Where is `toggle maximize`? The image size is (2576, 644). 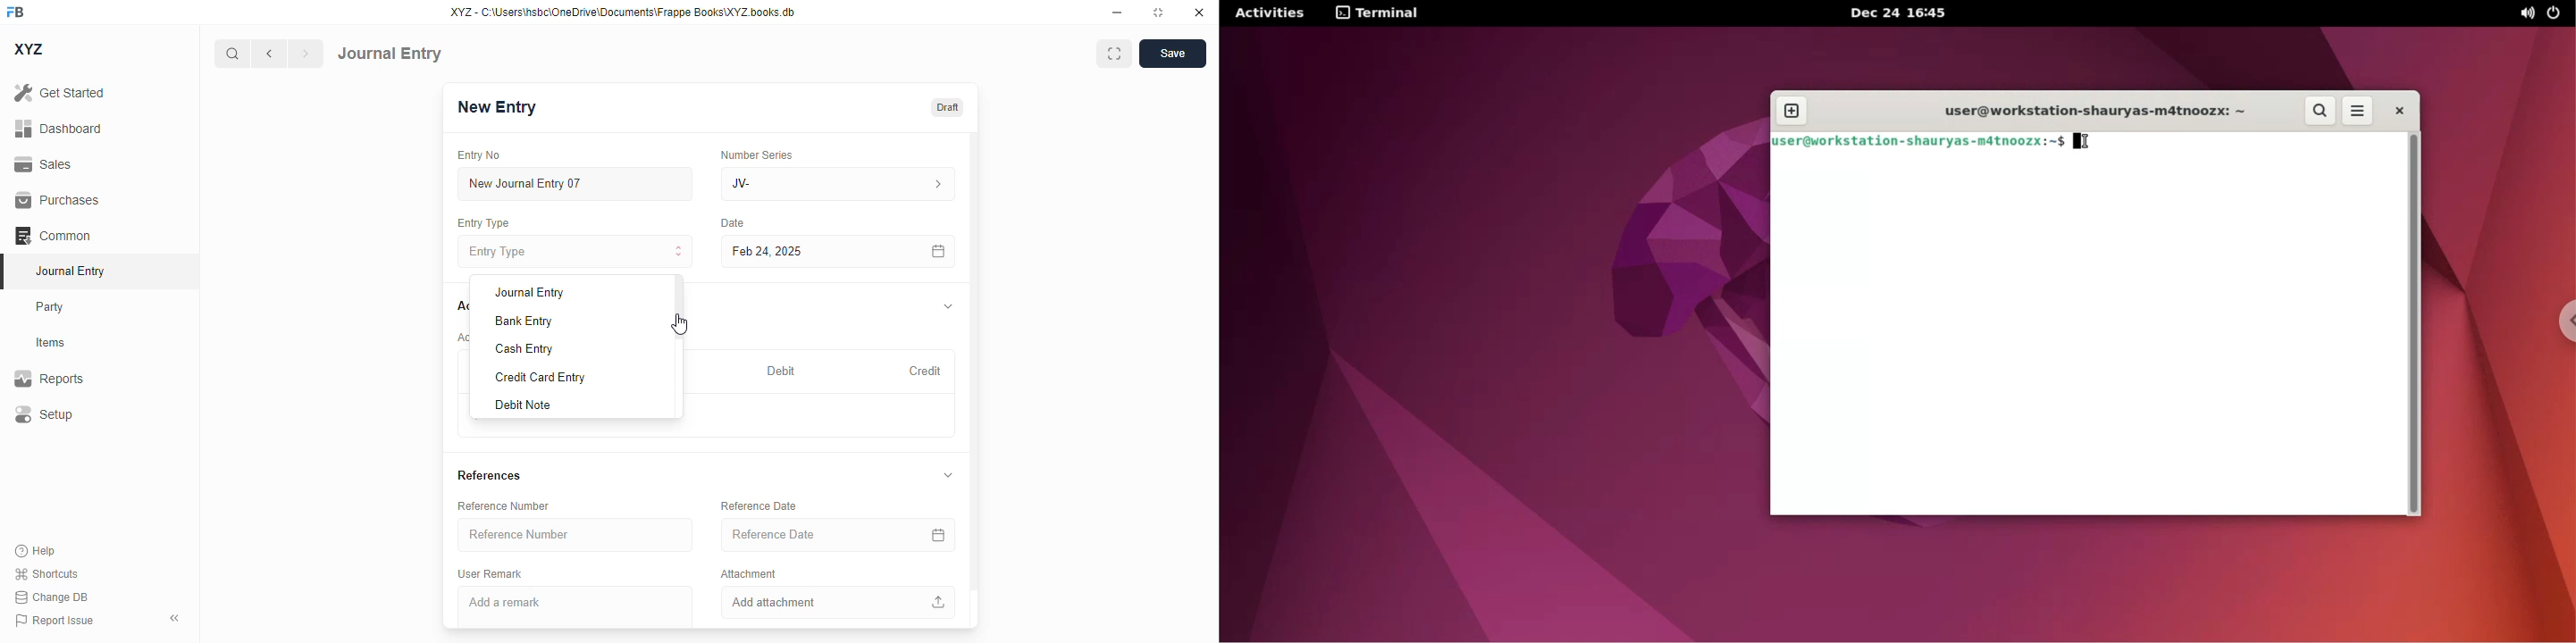
toggle maximize is located at coordinates (1158, 13).